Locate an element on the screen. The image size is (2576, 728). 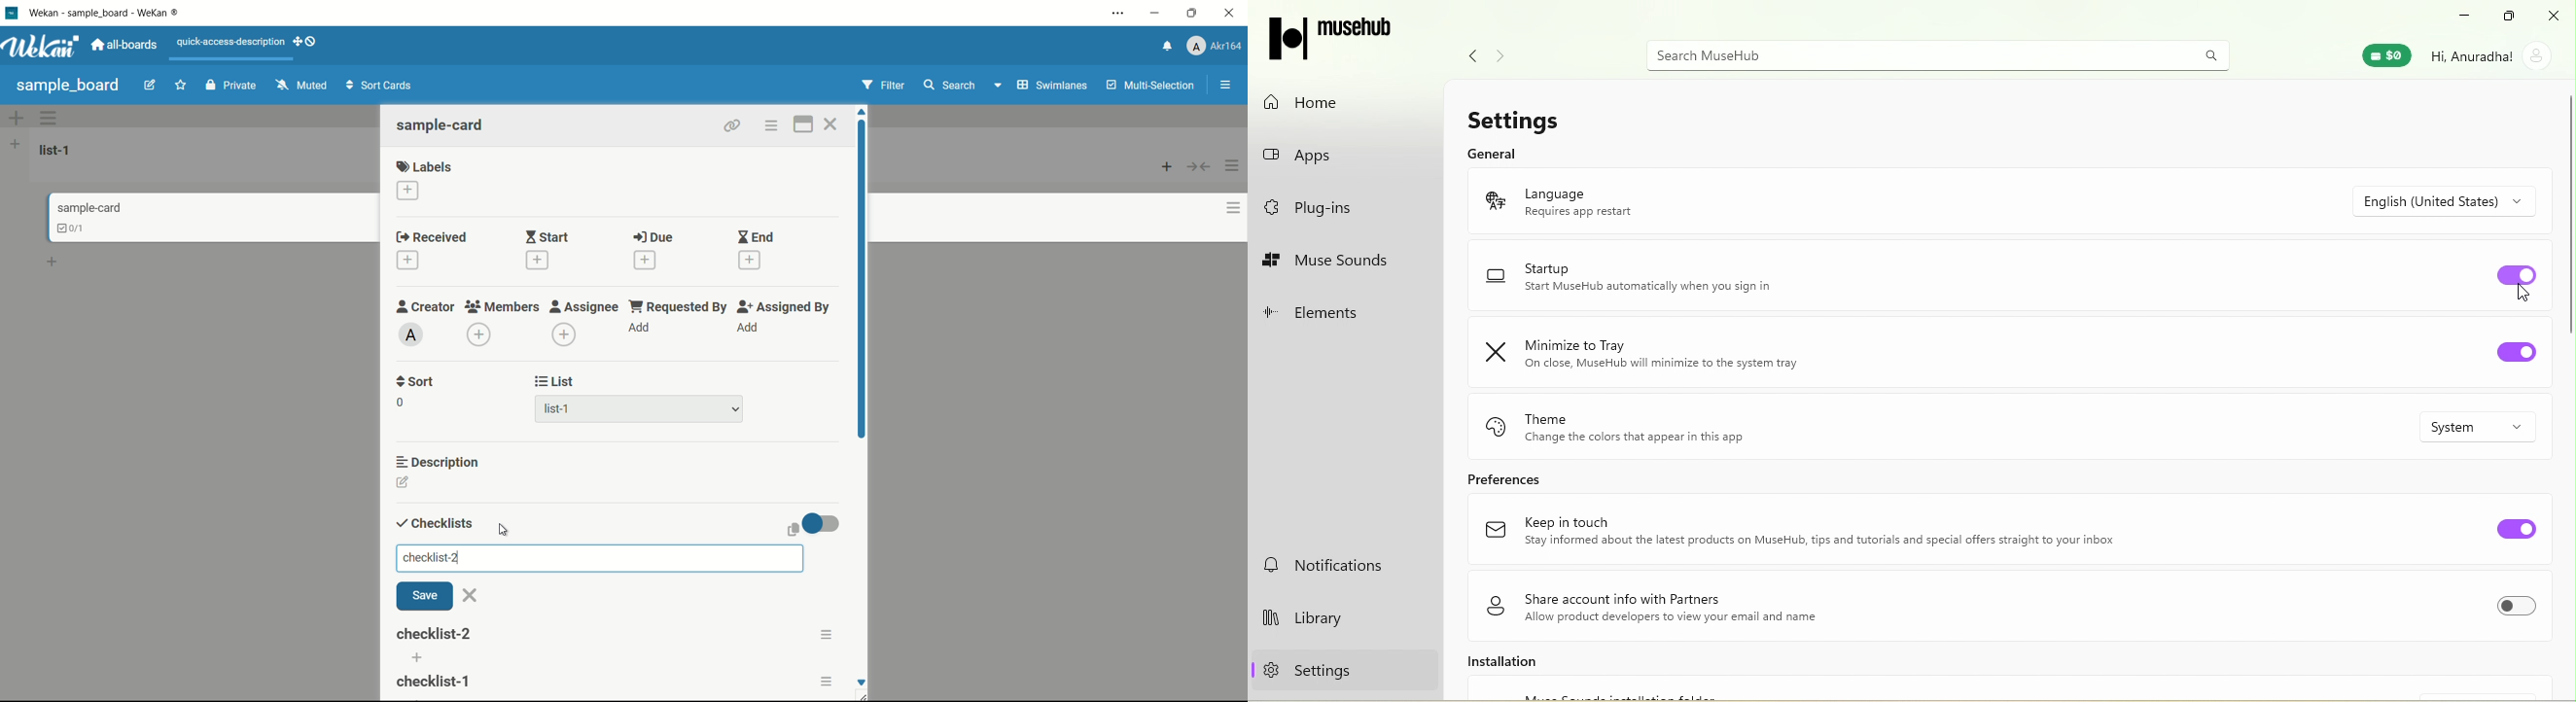
home is located at coordinates (1333, 98).